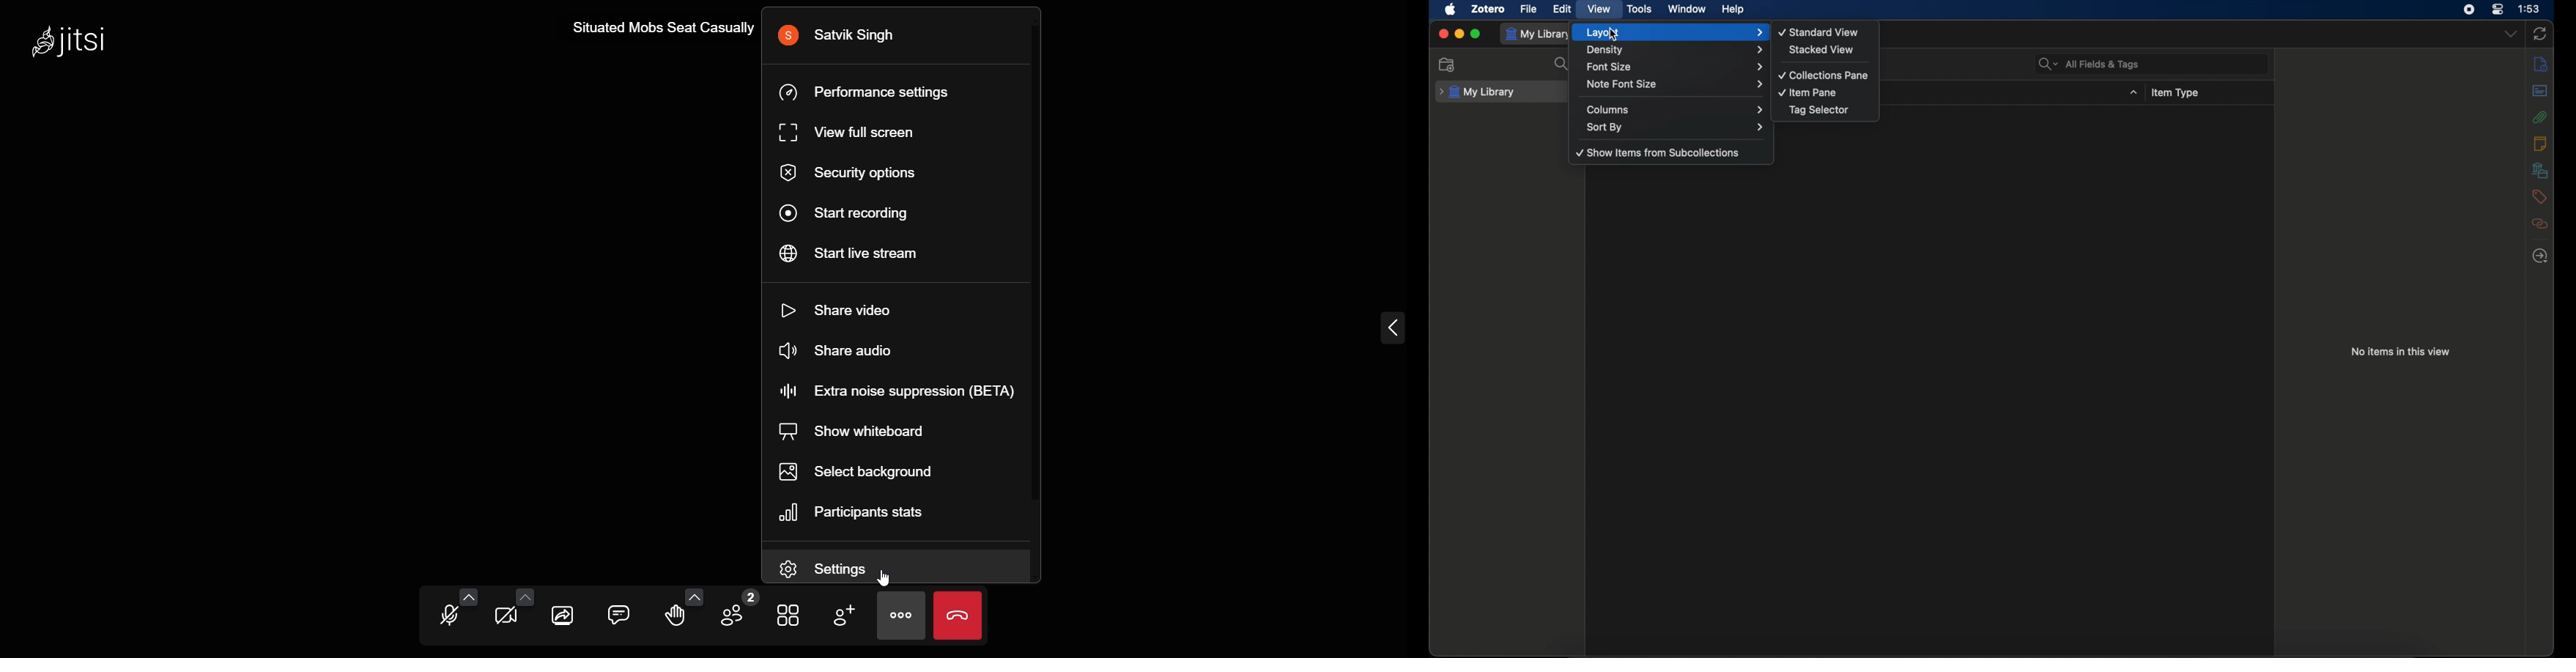  Describe the element at coordinates (1824, 76) in the screenshot. I see `collections pane` at that location.